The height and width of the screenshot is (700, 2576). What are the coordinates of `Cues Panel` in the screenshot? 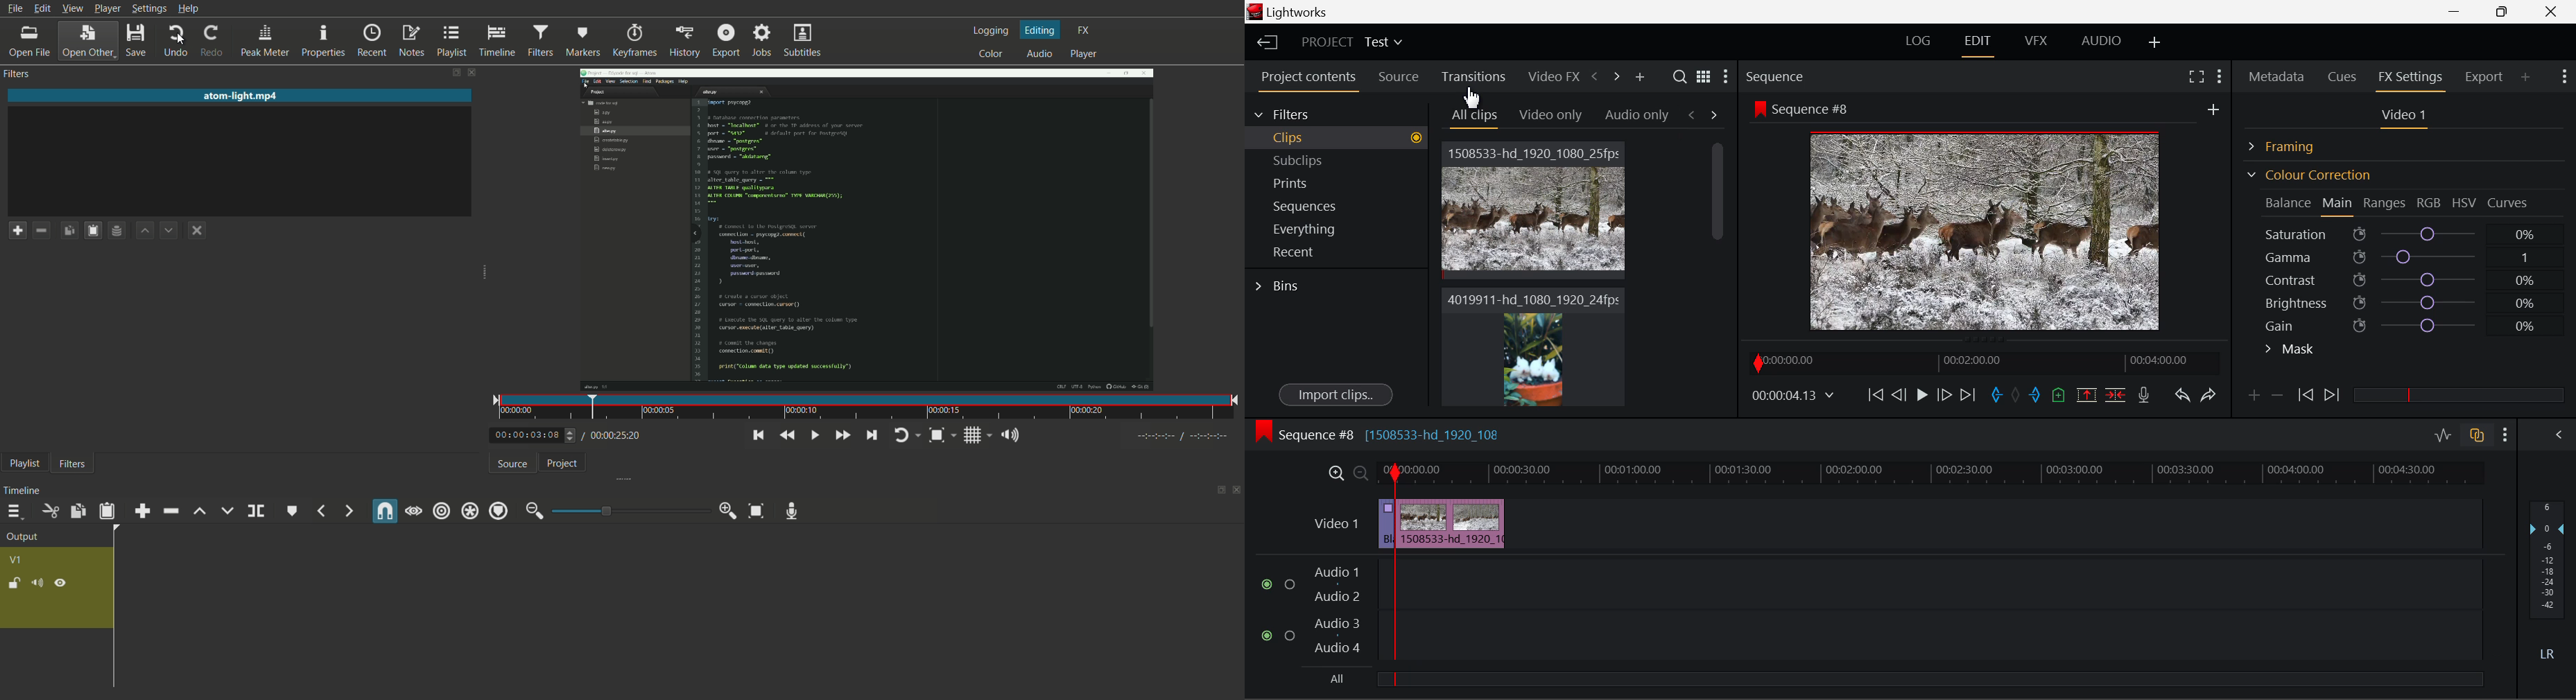 It's located at (2344, 75).